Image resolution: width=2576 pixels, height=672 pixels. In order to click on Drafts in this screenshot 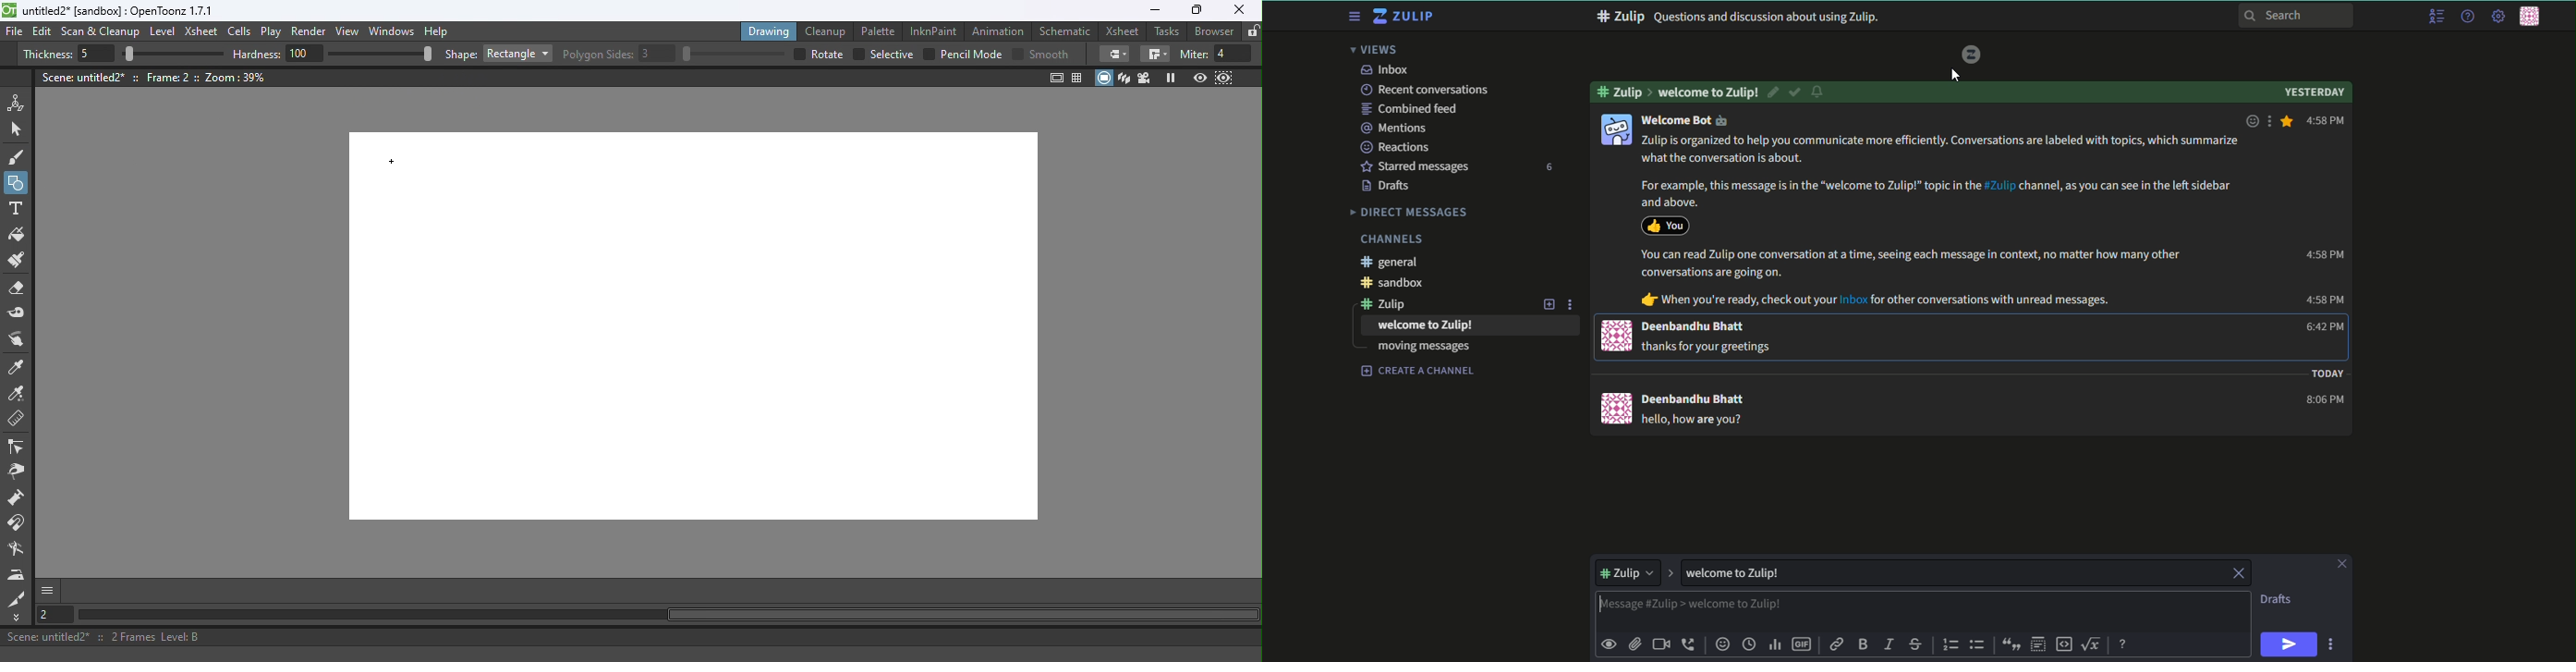, I will do `click(2277, 599)`.